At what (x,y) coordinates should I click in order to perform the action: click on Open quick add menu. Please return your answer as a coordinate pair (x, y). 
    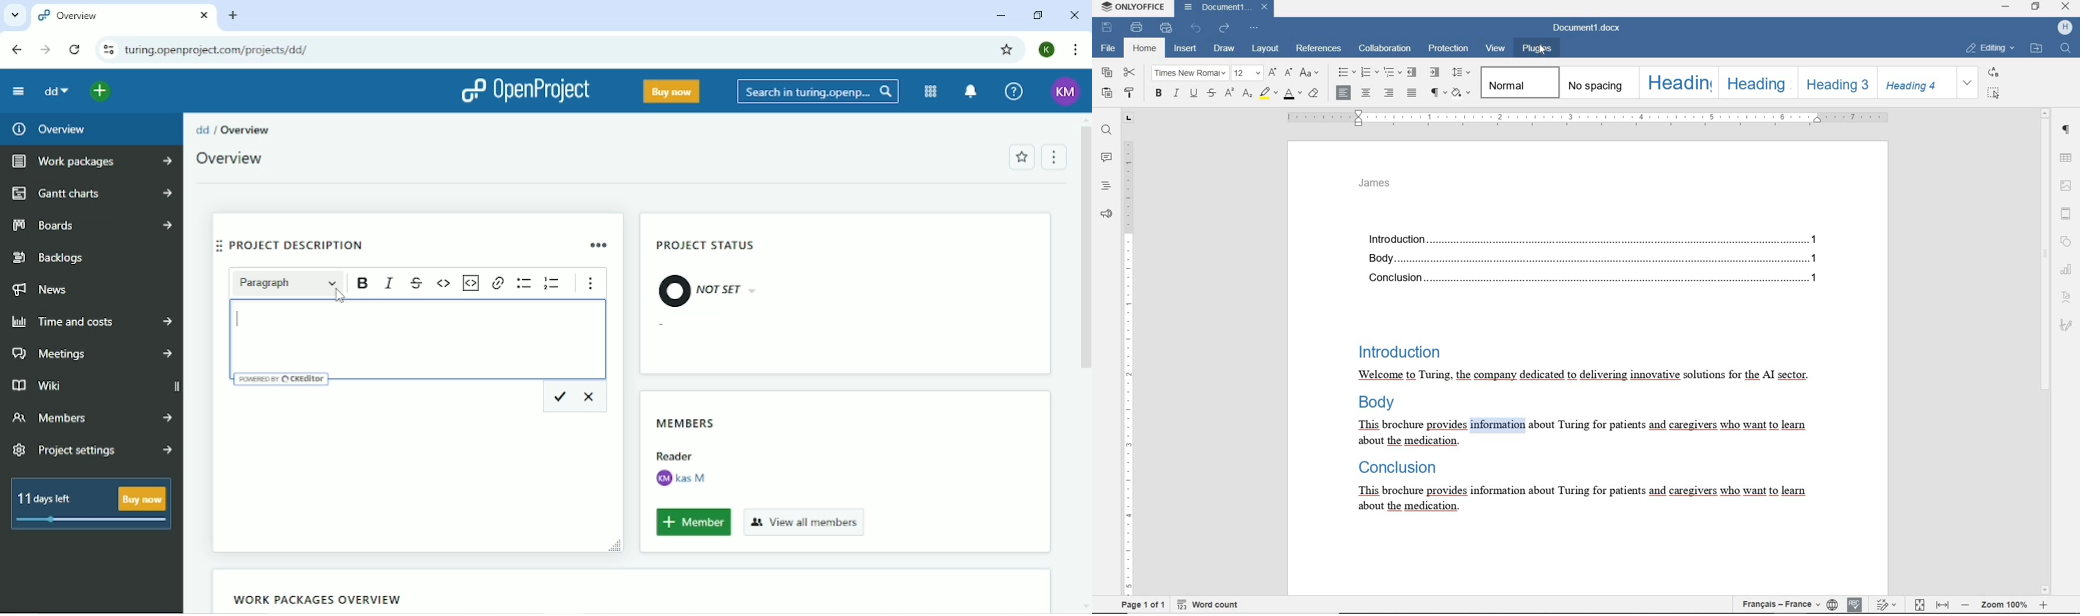
    Looking at the image, I should click on (100, 94).